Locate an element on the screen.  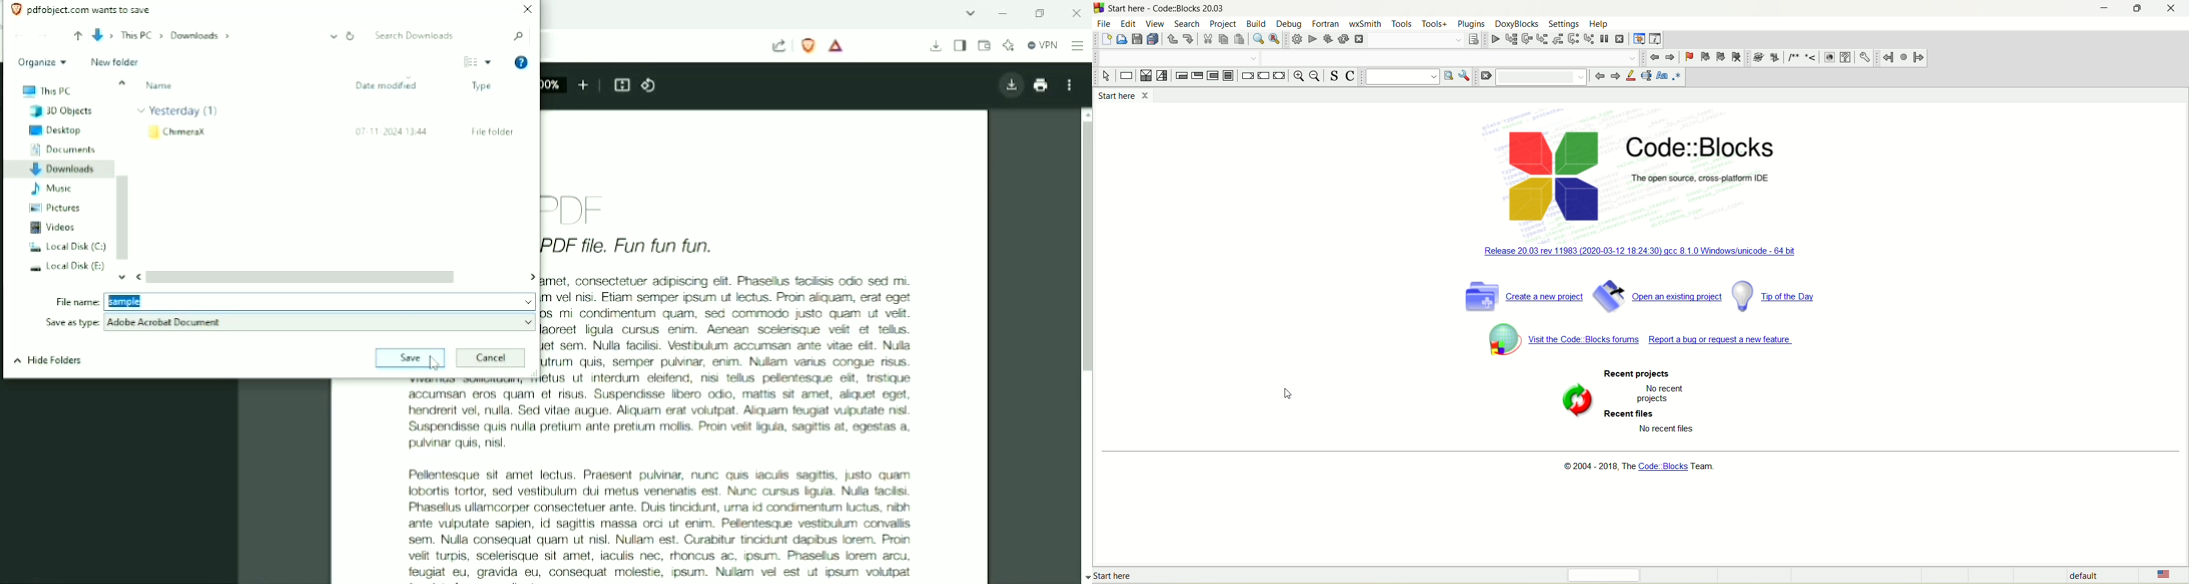
entry condition loop is located at coordinates (1182, 76).